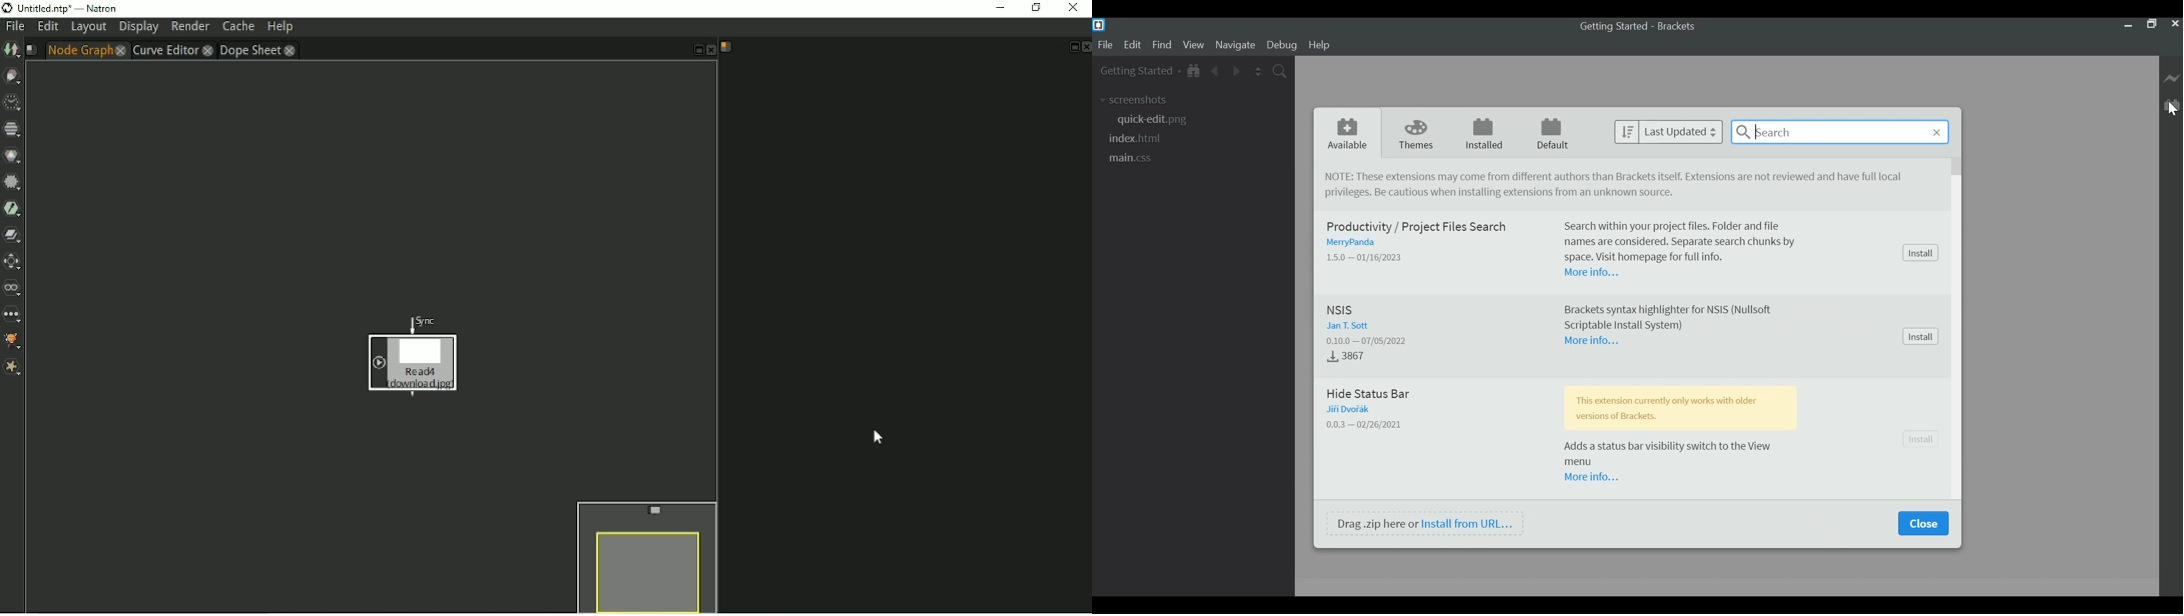  Describe the element at coordinates (1351, 326) in the screenshot. I see `Author` at that location.